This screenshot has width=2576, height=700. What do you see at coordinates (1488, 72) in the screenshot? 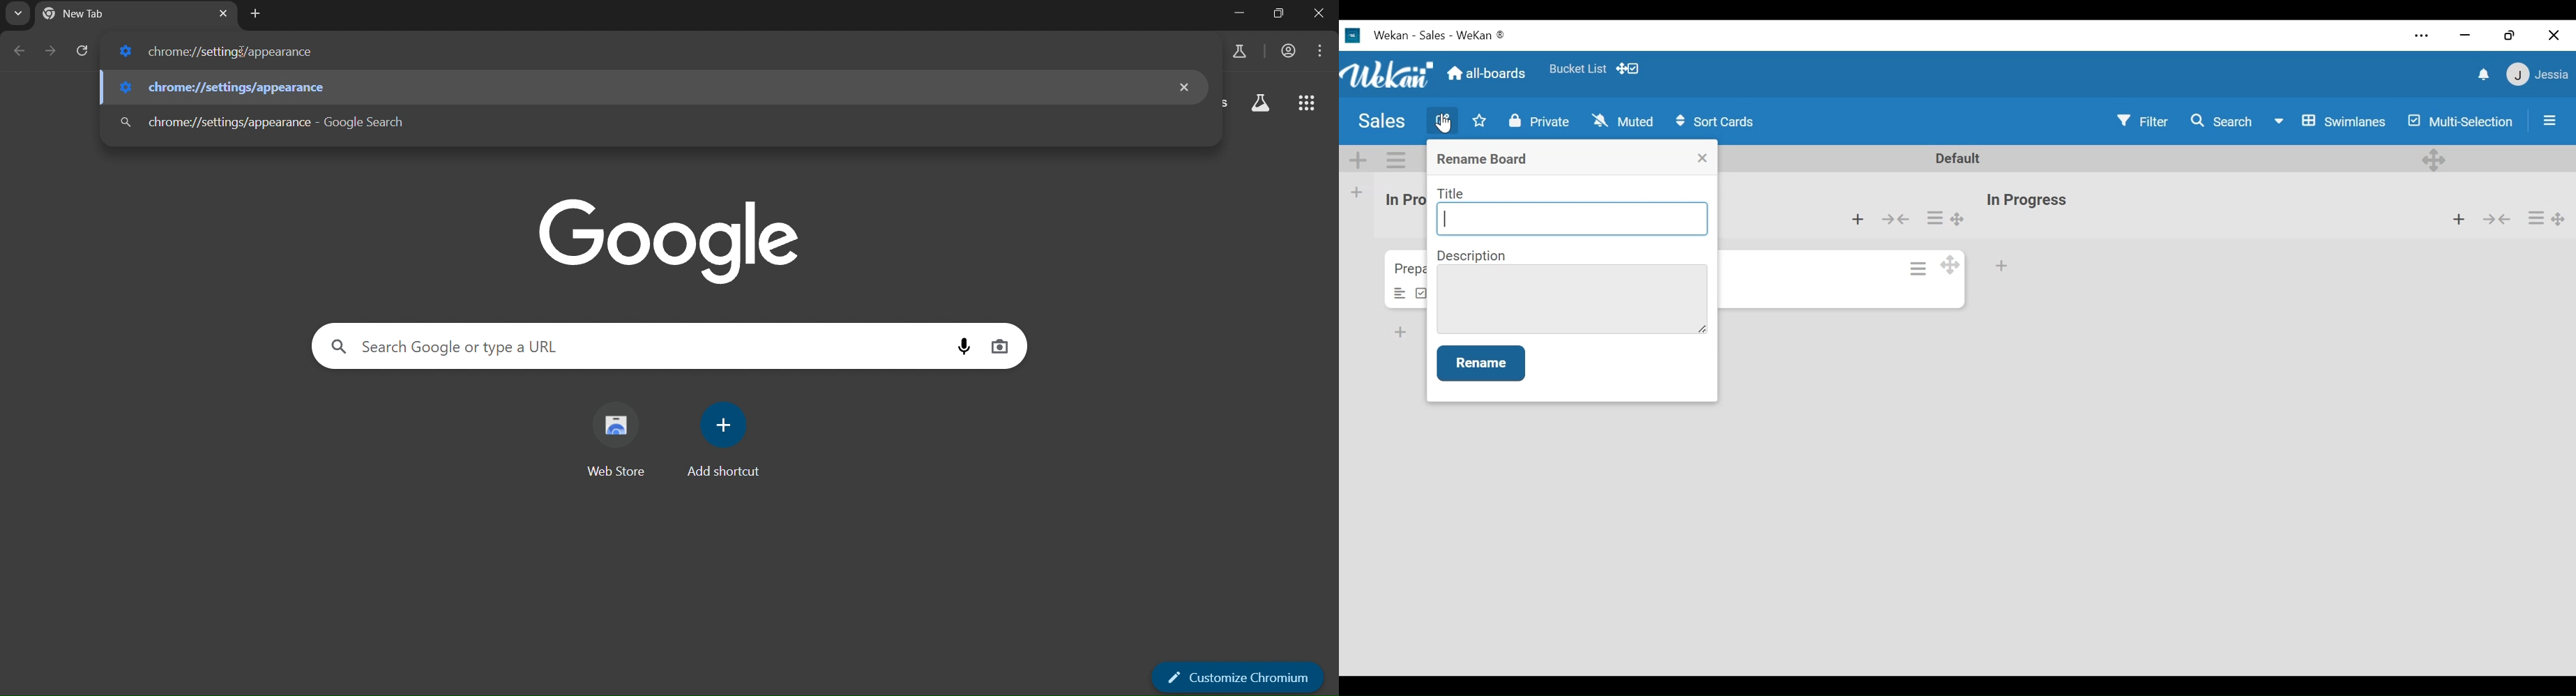
I see `Go Home view (all boards)` at bounding box center [1488, 72].